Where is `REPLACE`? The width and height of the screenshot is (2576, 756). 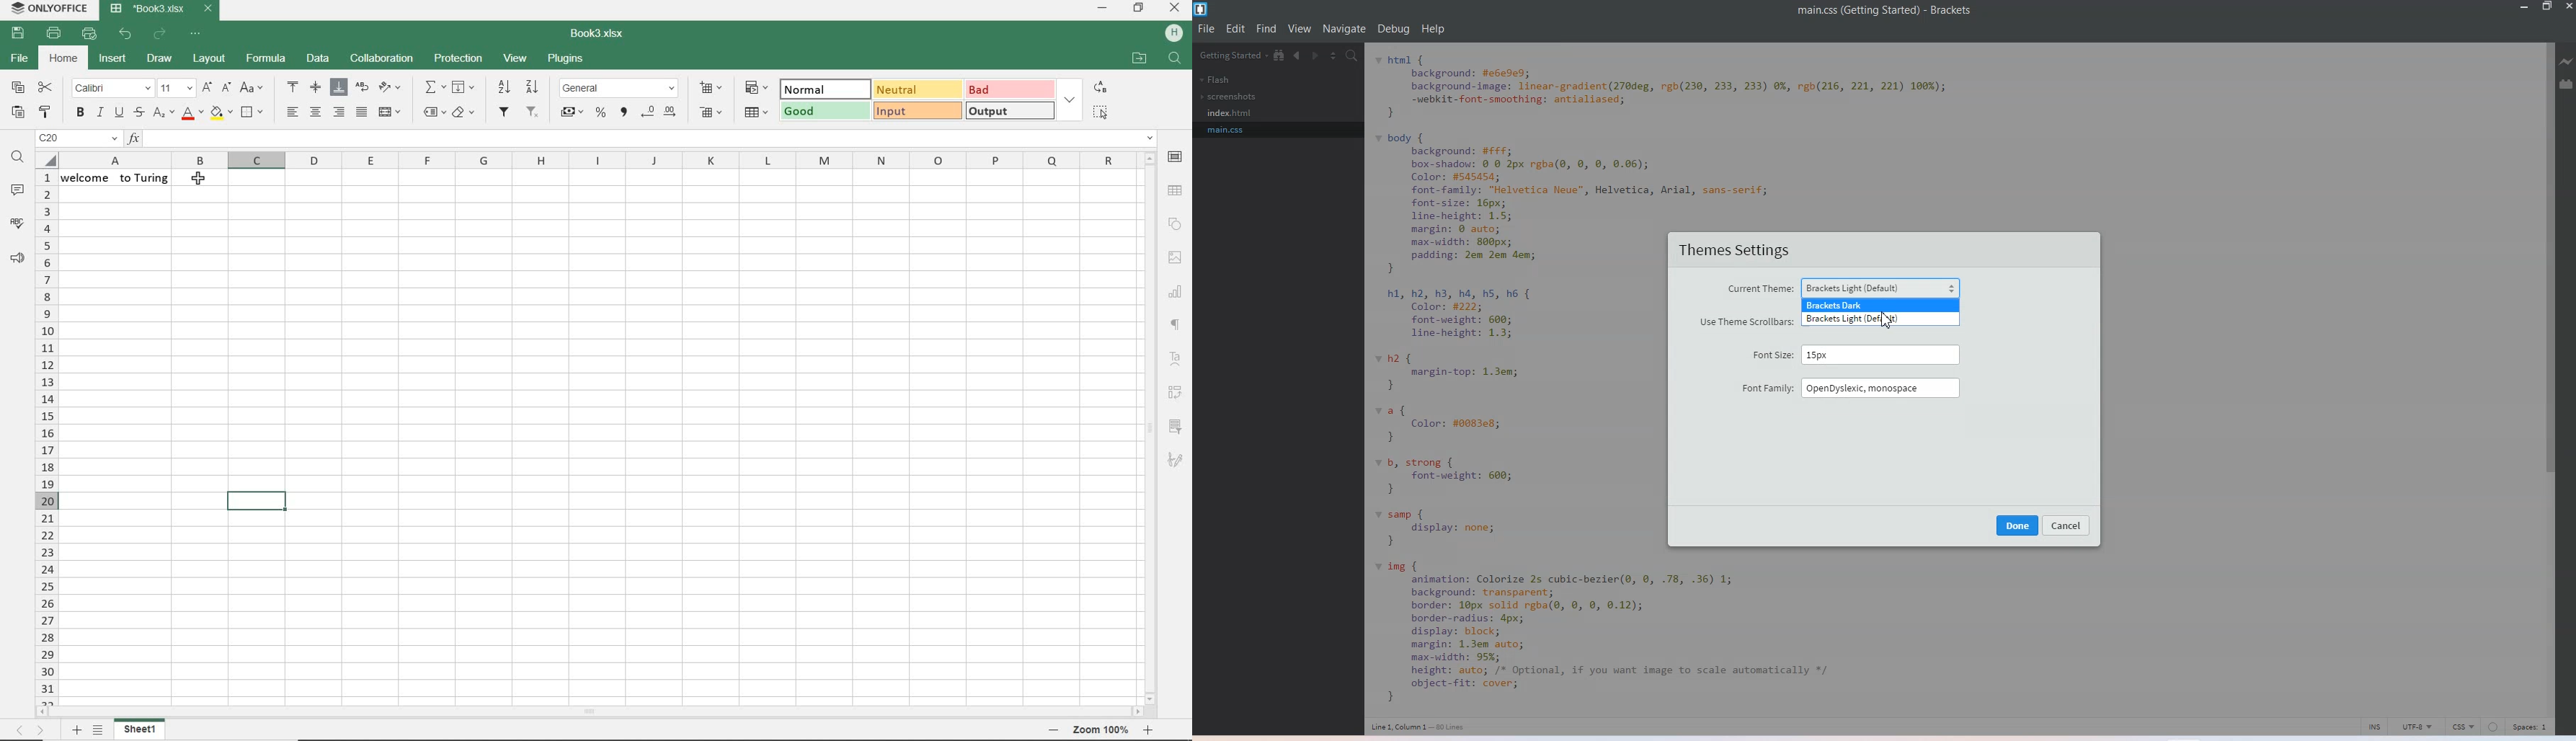
REPLACE is located at coordinates (1100, 87).